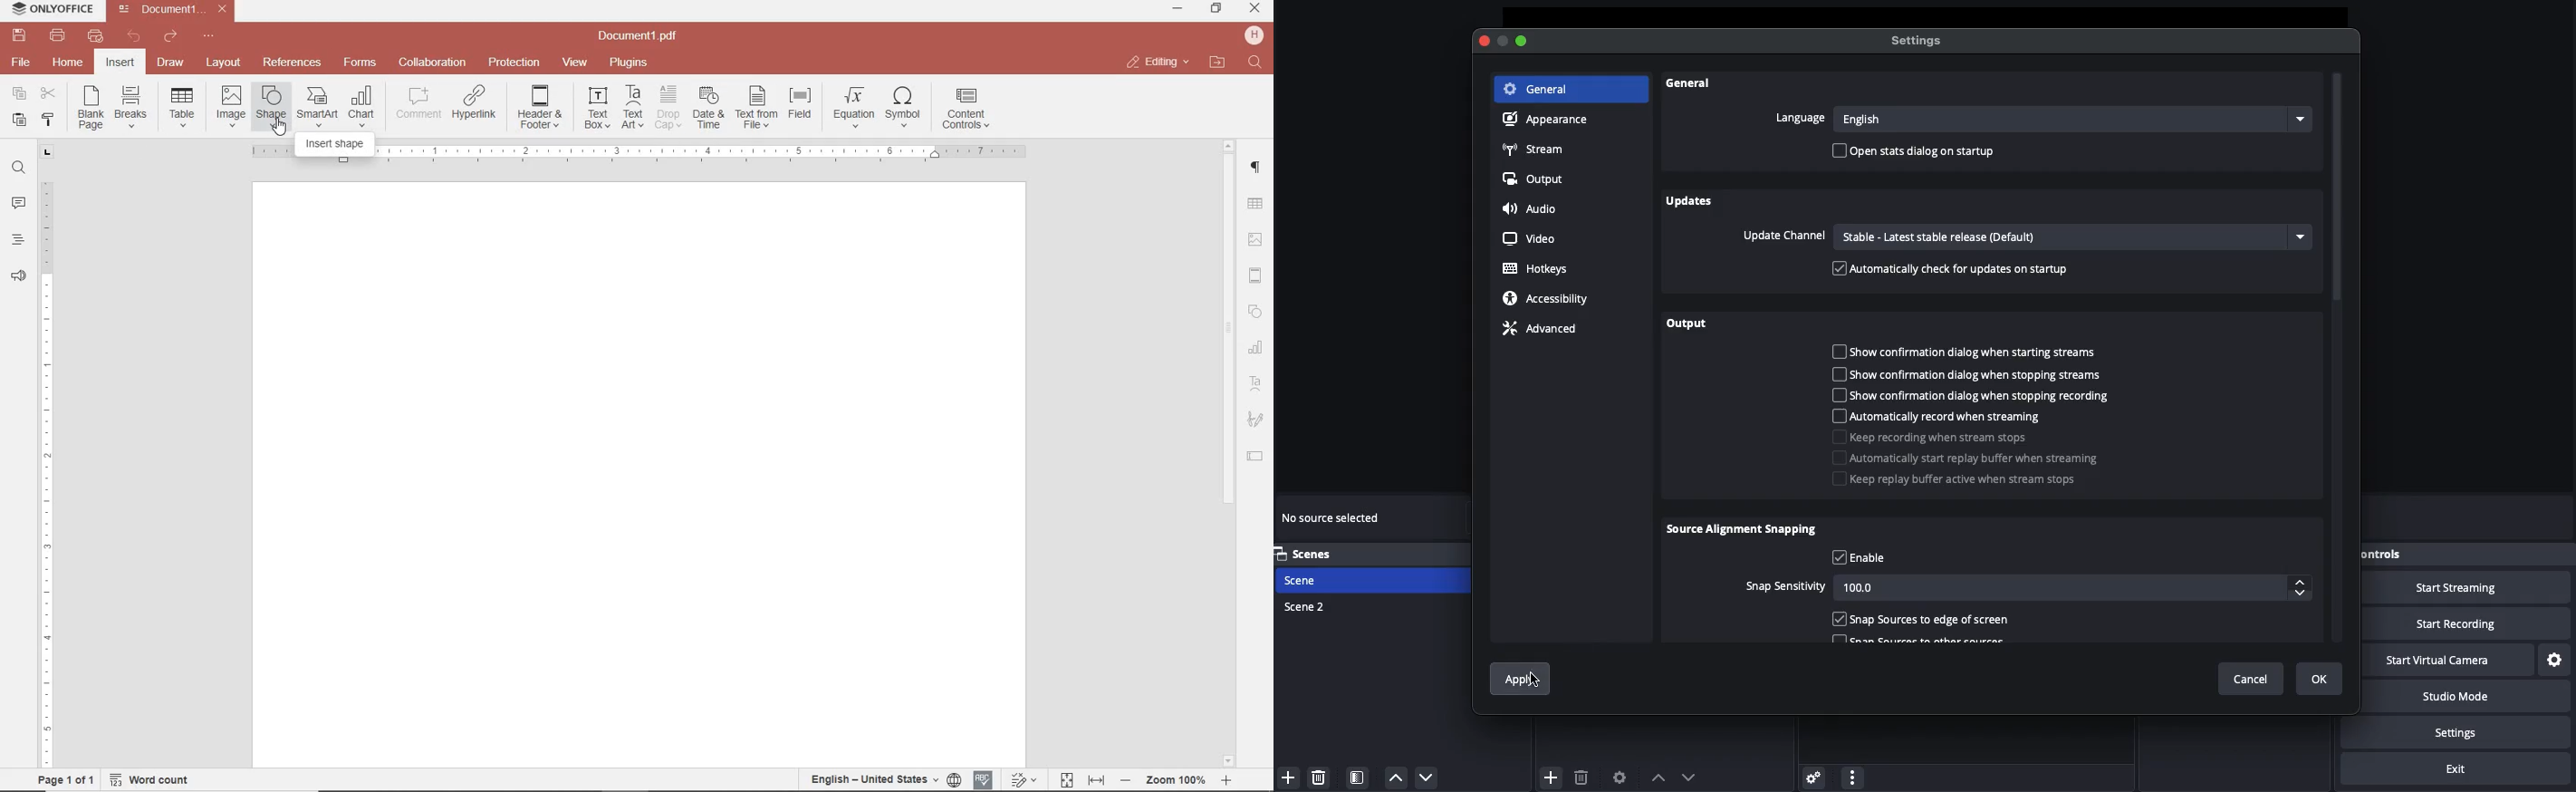 The image size is (2576, 812). What do you see at coordinates (1536, 179) in the screenshot?
I see `Output` at bounding box center [1536, 179].